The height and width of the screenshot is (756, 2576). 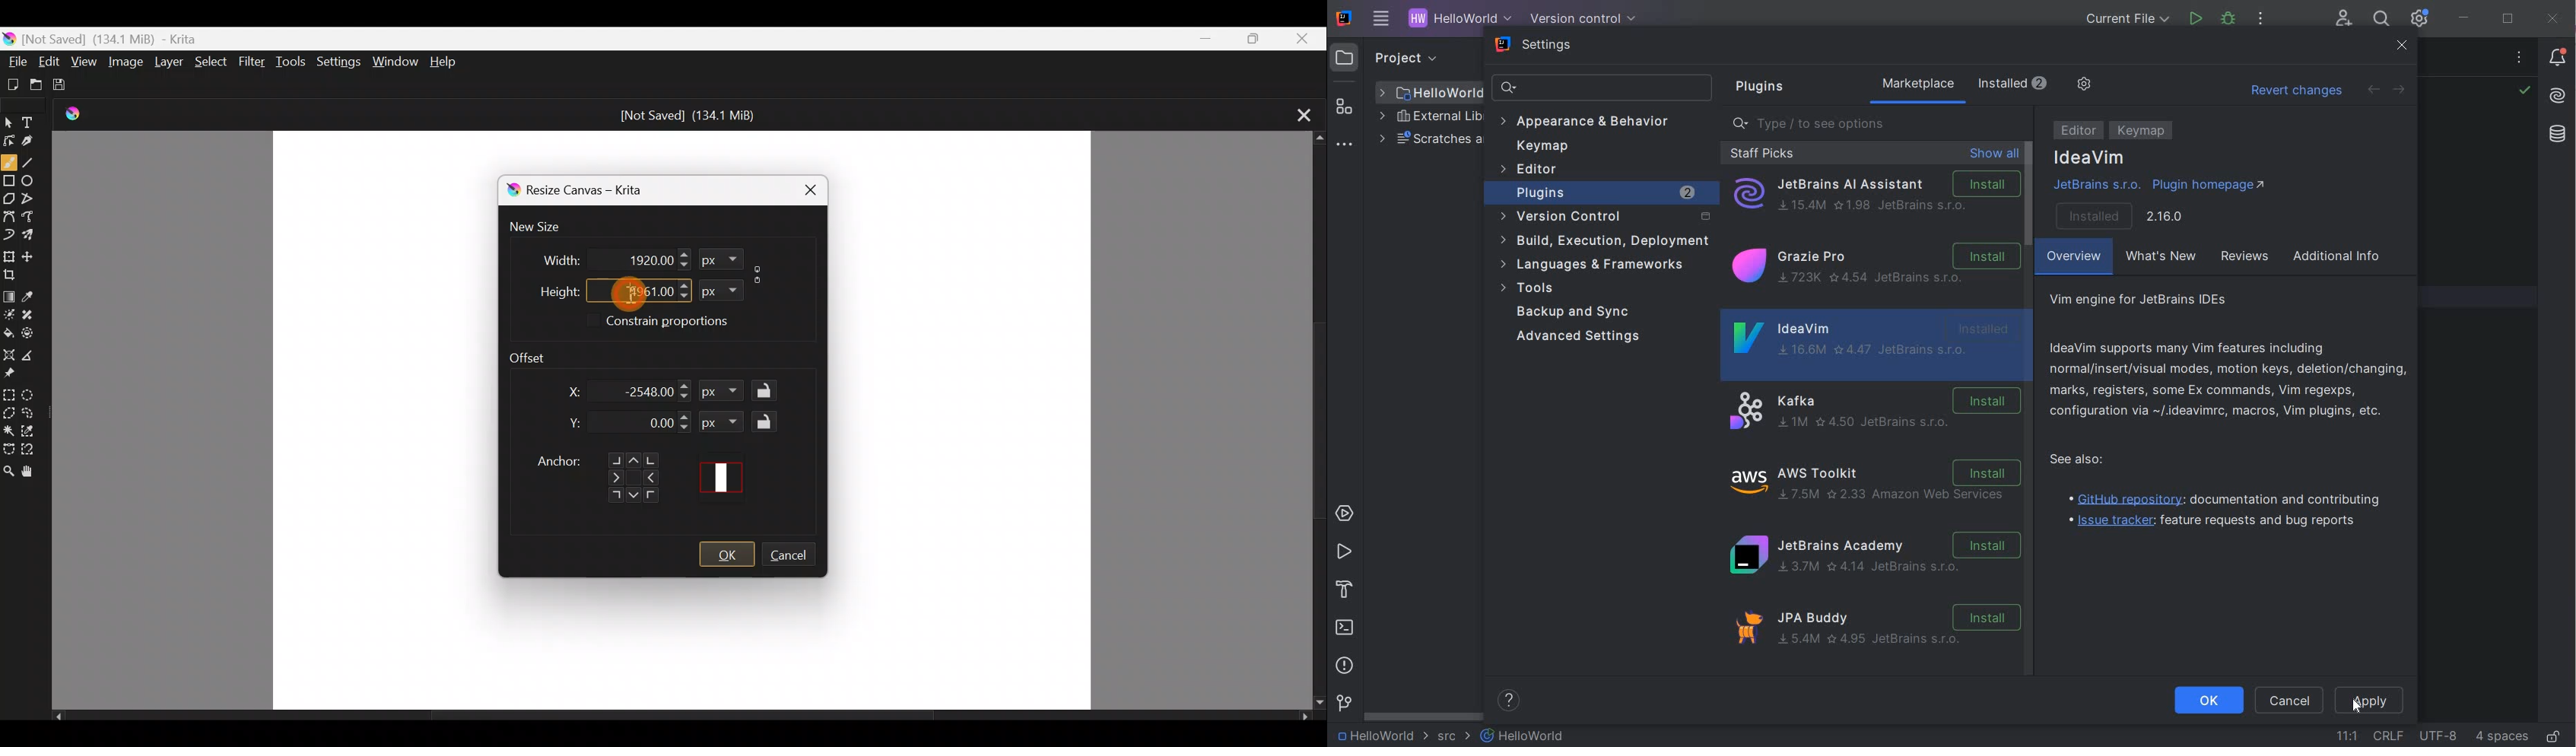 I want to click on Help, so click(x=448, y=62).